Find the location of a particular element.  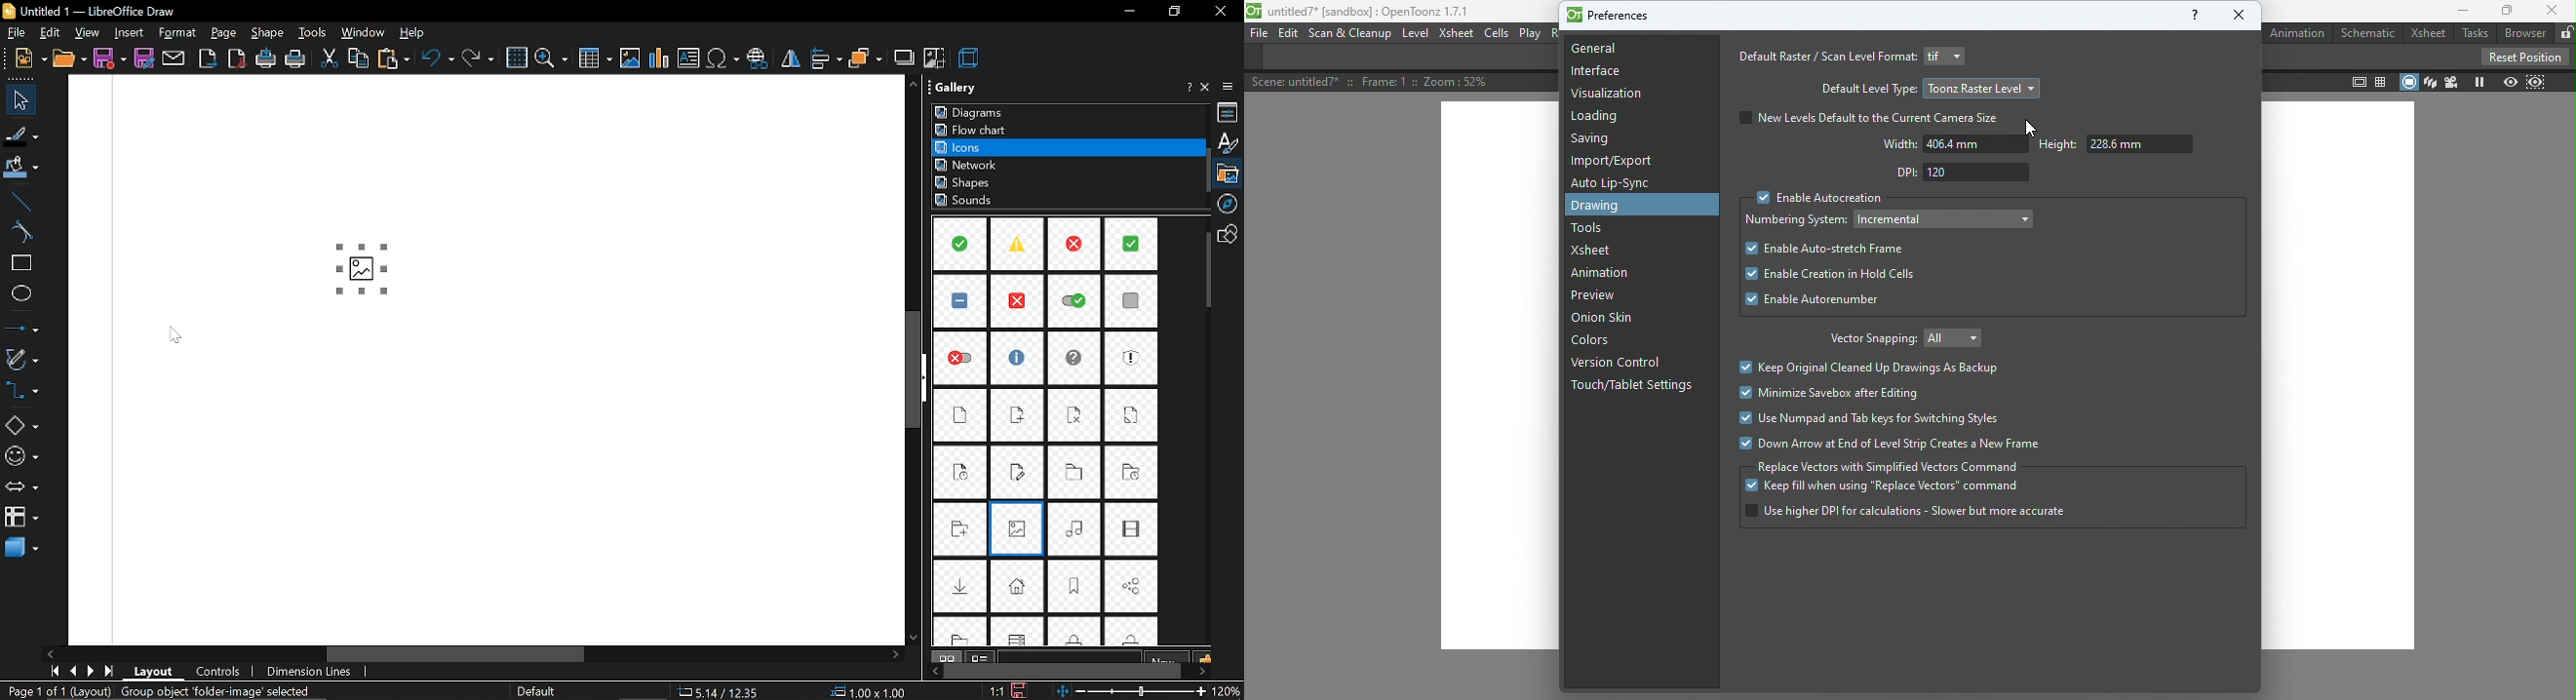

connector is located at coordinates (20, 393).